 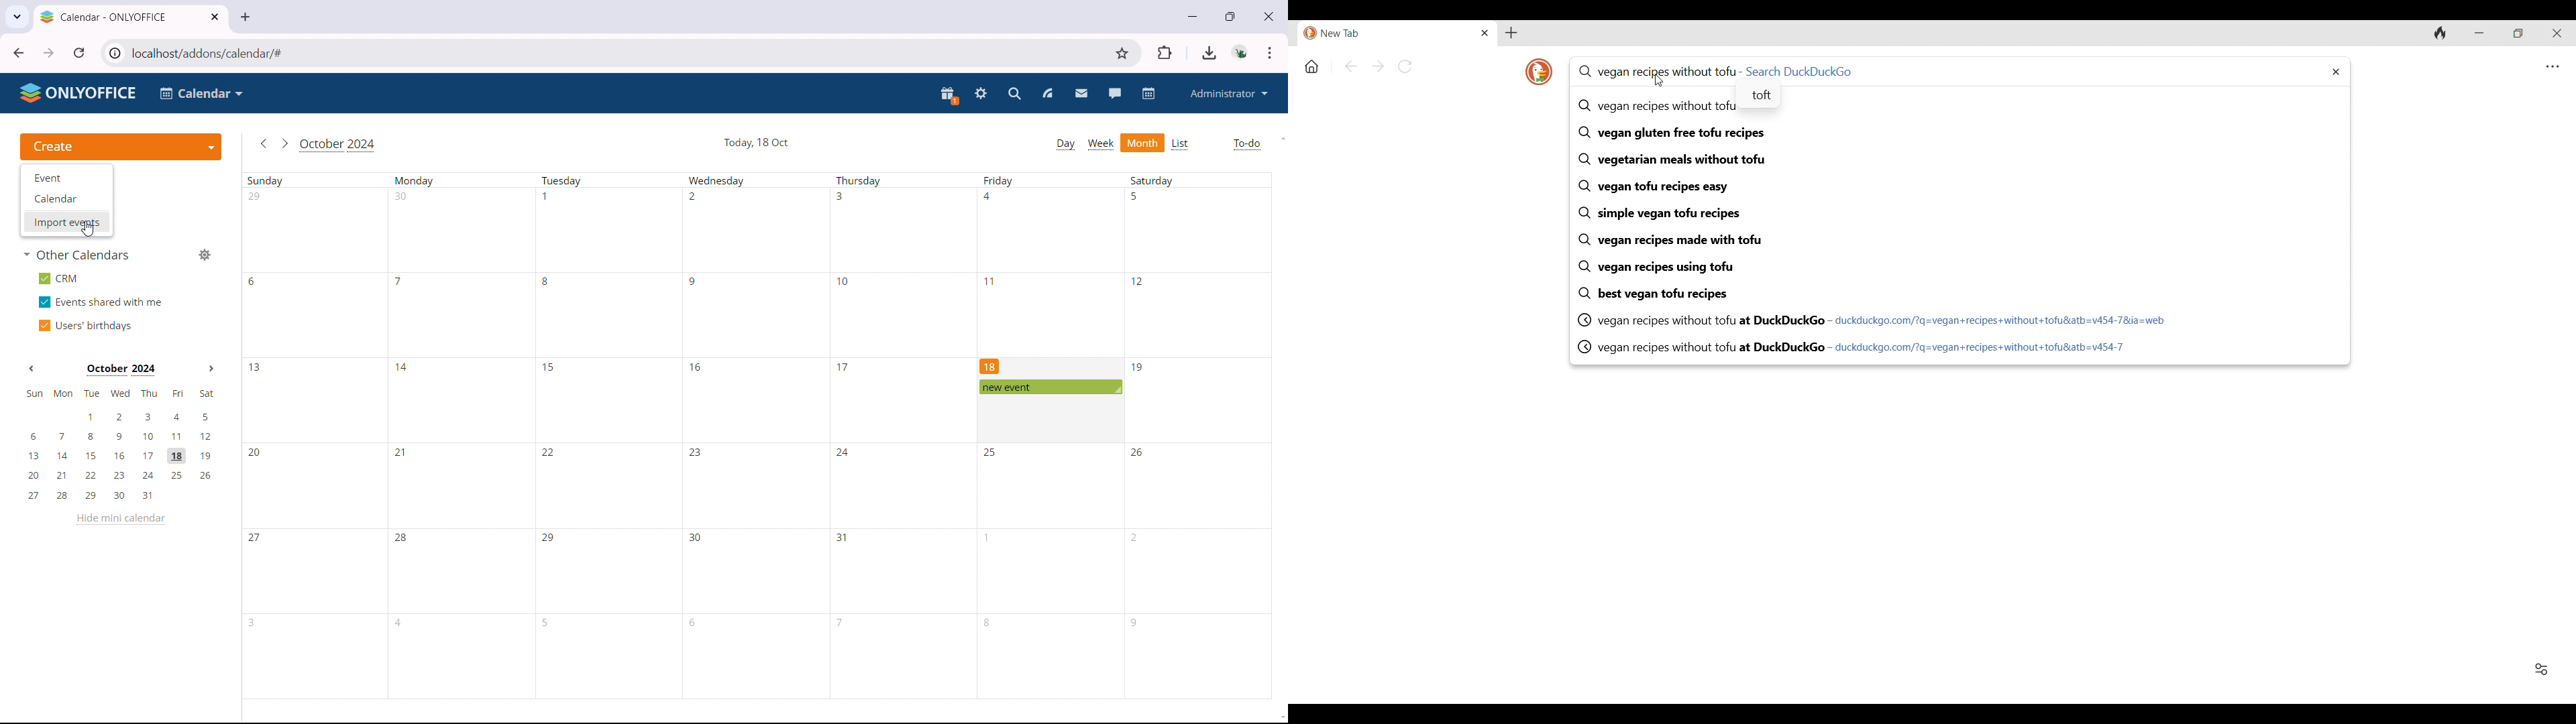 What do you see at coordinates (1246, 144) in the screenshot?
I see `to-do` at bounding box center [1246, 144].